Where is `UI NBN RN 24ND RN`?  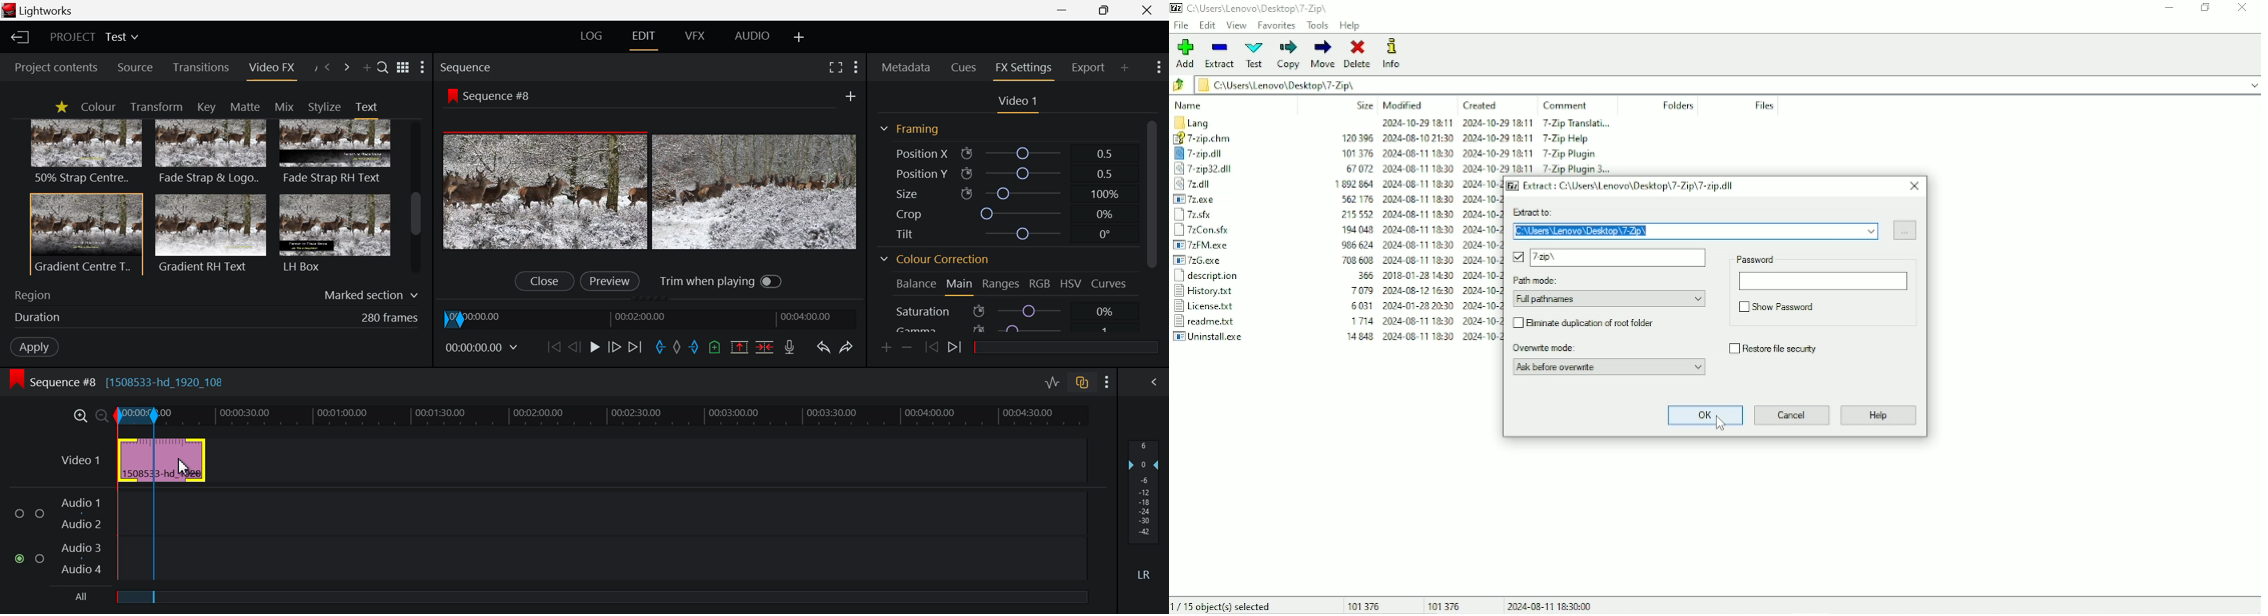 UI NBN RN 24ND RN is located at coordinates (1420, 338).